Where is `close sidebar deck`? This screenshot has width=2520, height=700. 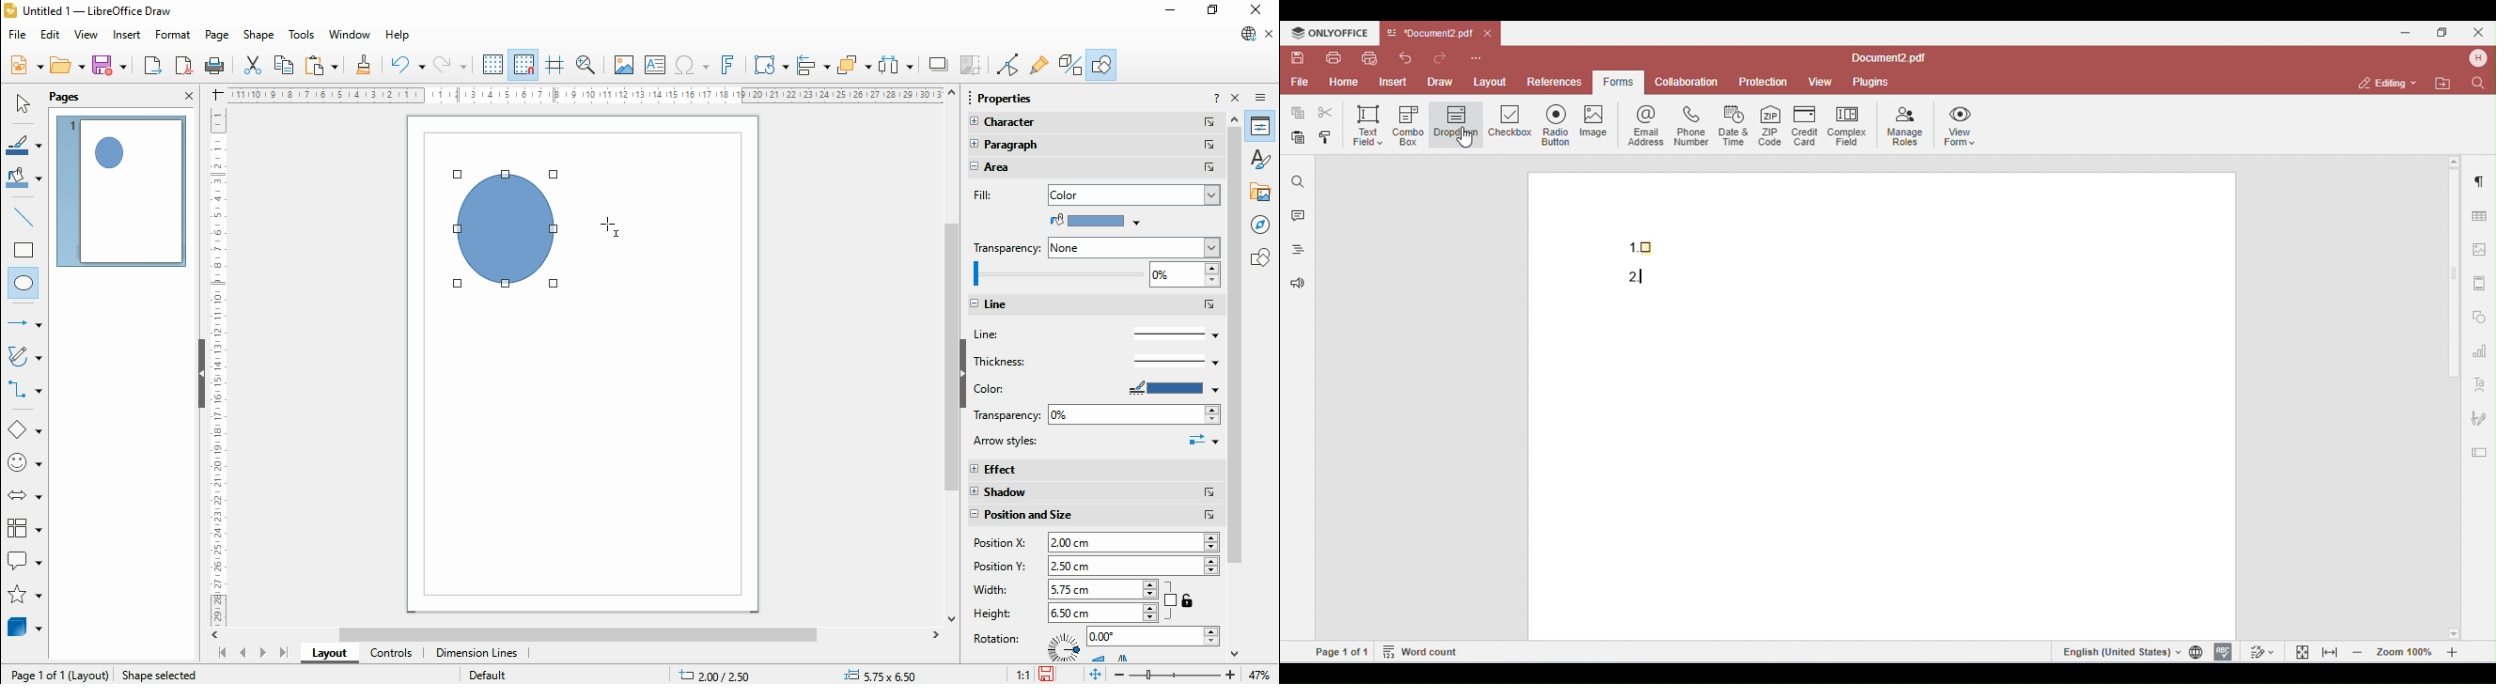
close sidebar deck is located at coordinates (1237, 97).